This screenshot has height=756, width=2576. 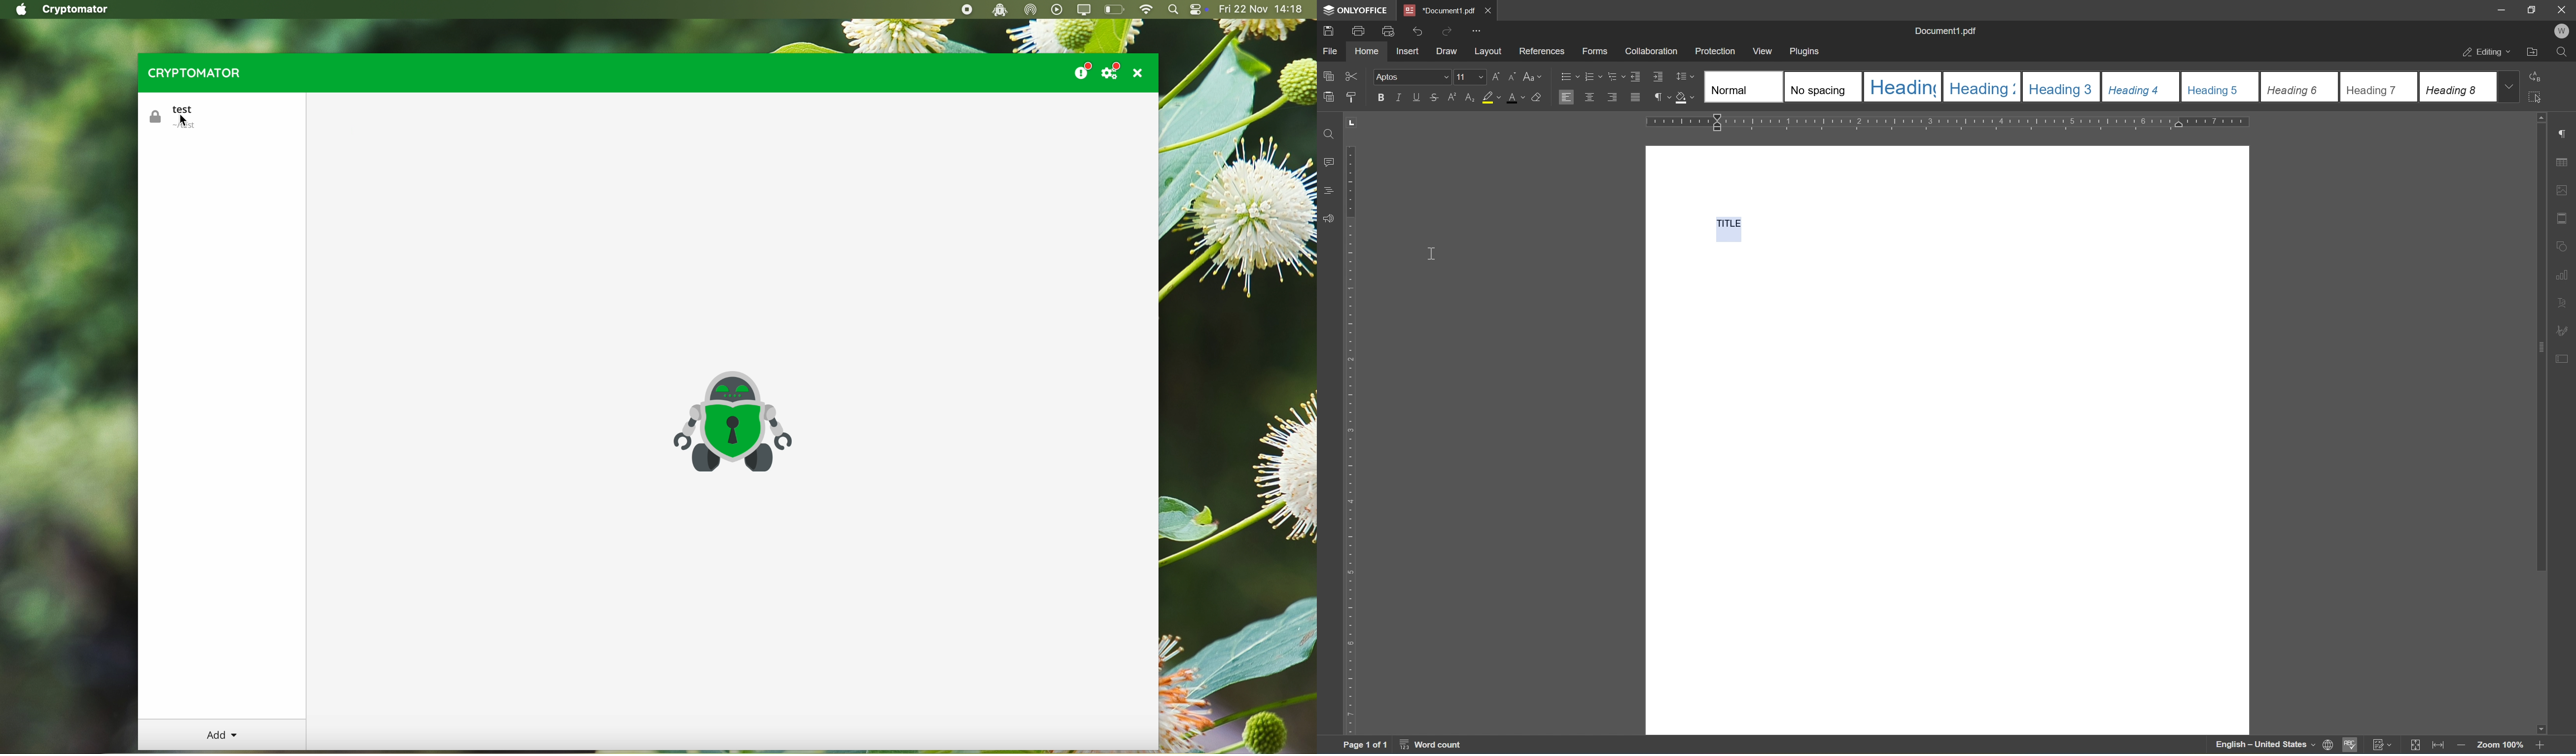 I want to click on comments, so click(x=1328, y=191).